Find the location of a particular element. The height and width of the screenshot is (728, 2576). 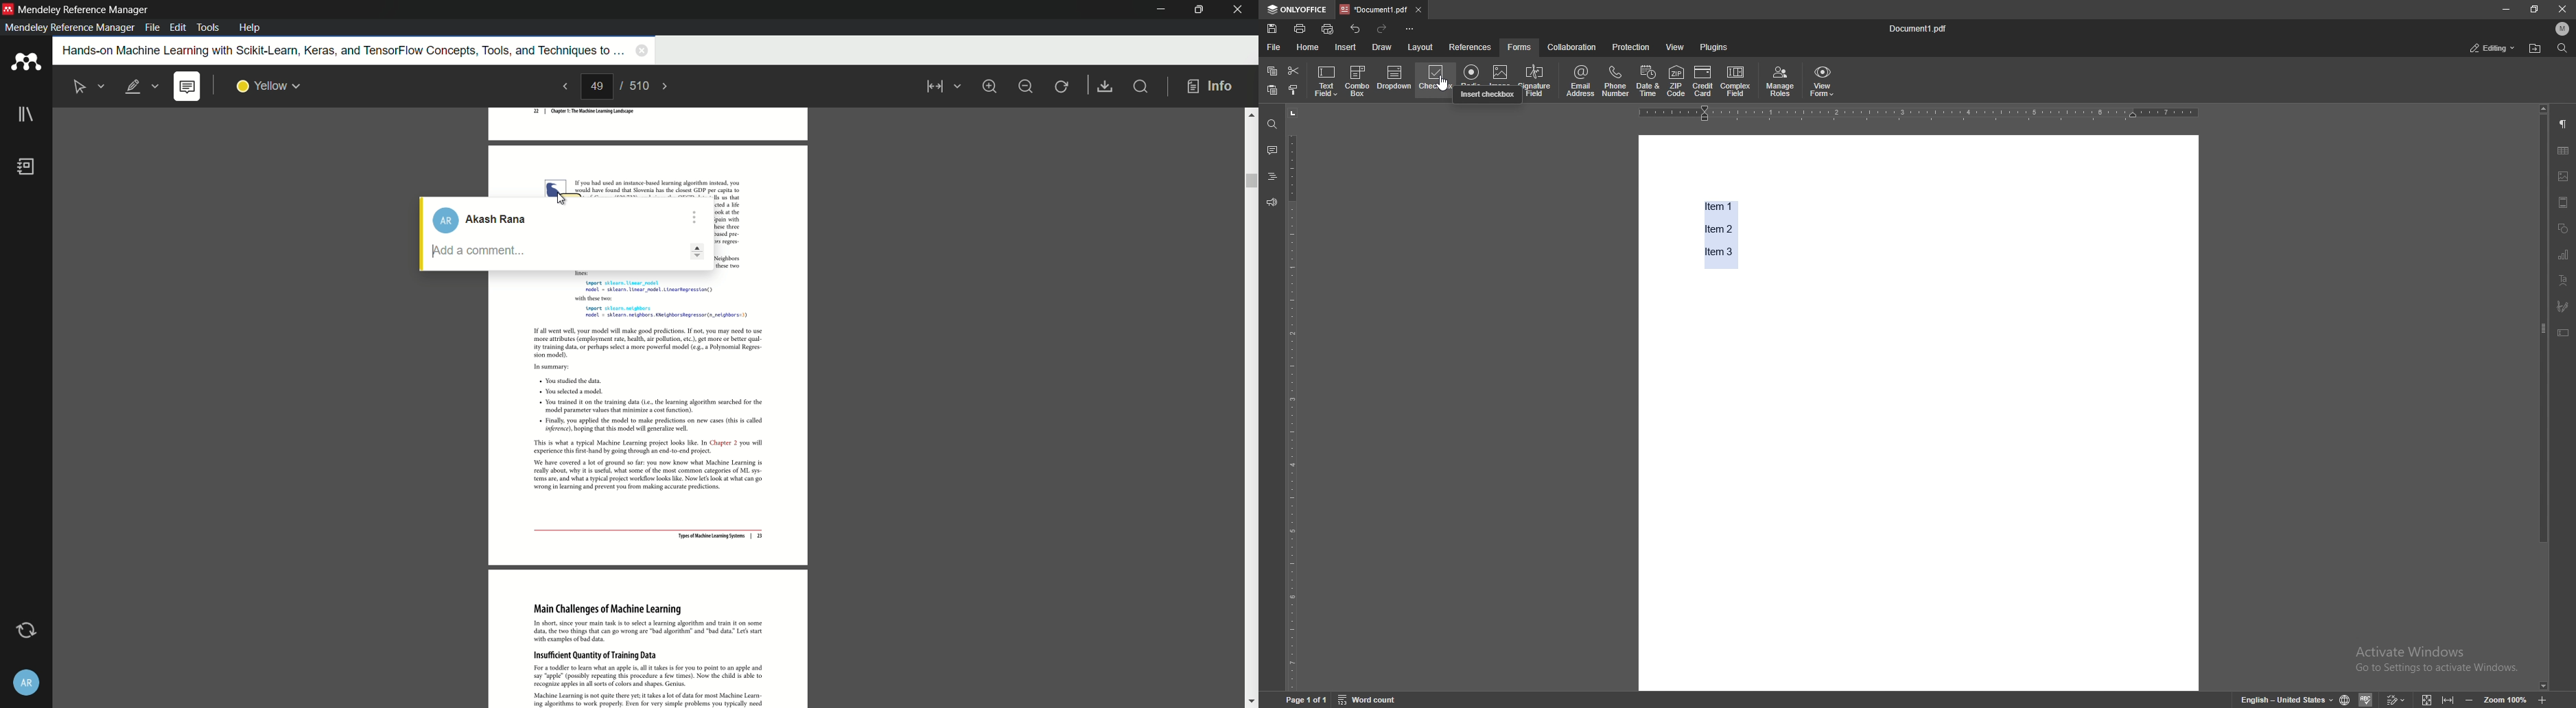

customize toolbar is located at coordinates (1410, 30).